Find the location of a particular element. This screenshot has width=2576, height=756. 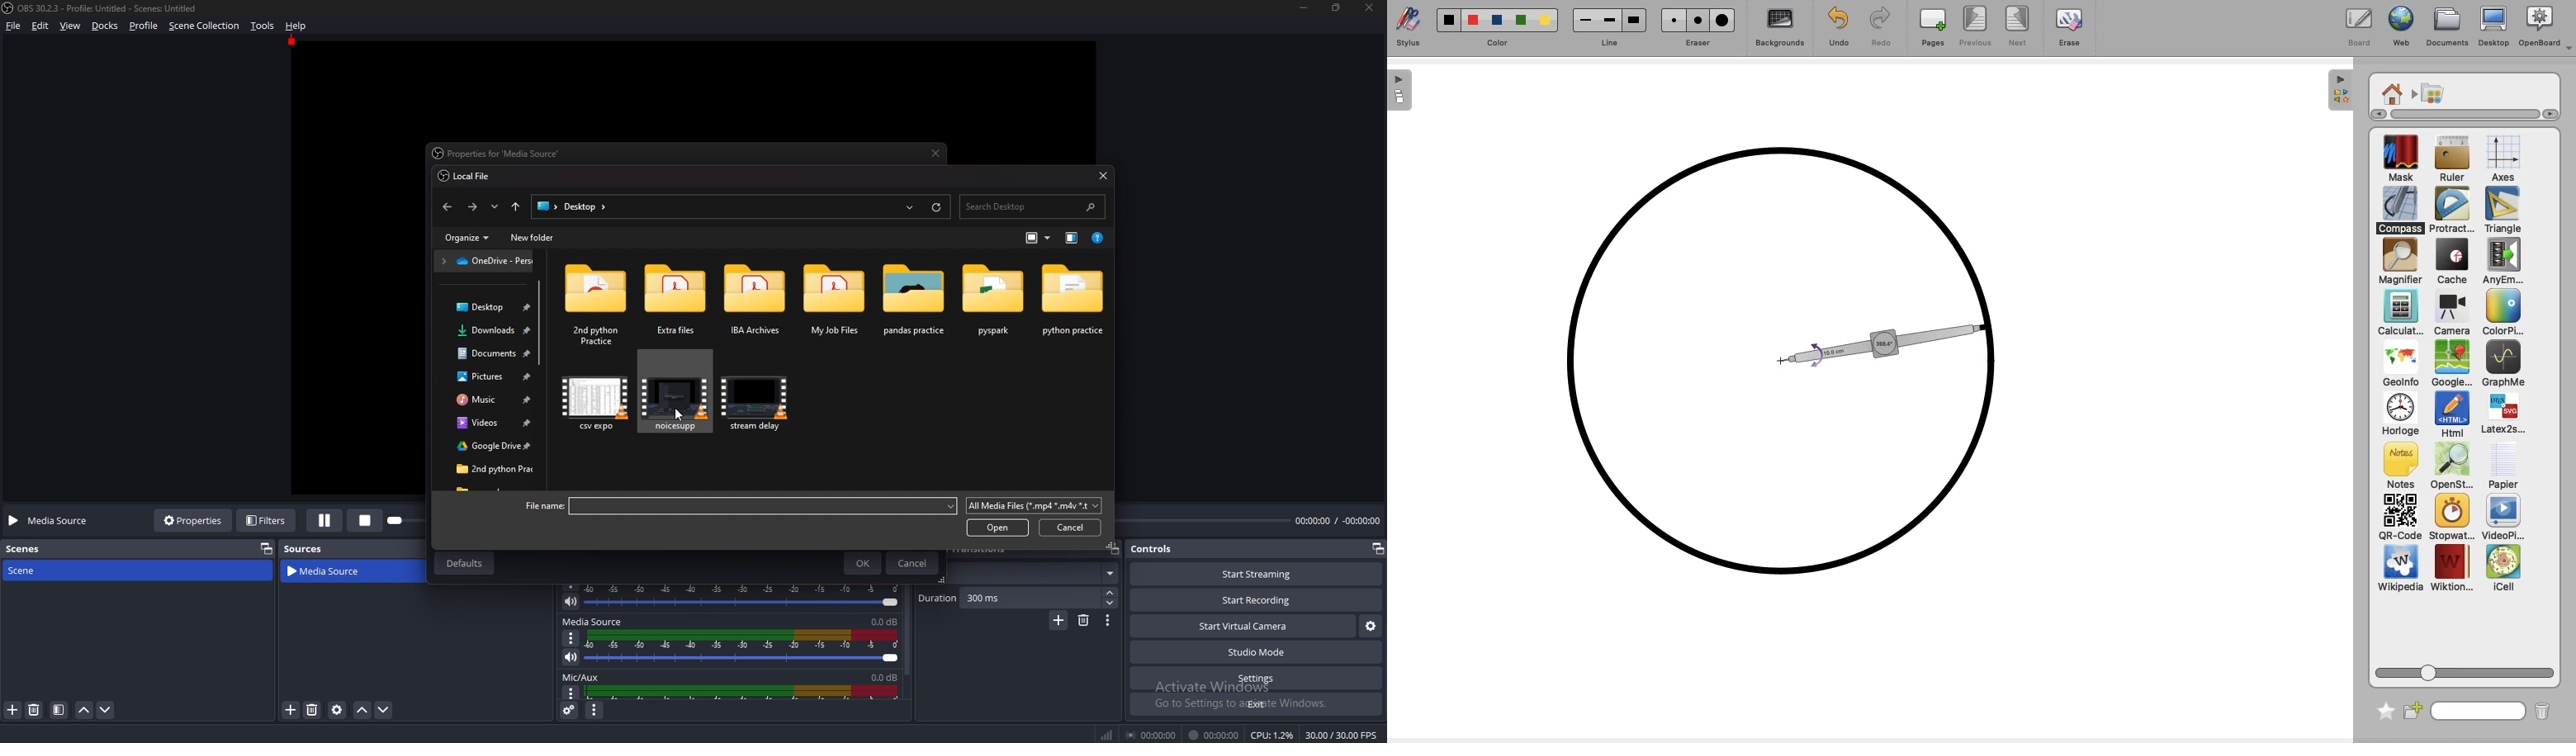

video is located at coordinates (759, 400).